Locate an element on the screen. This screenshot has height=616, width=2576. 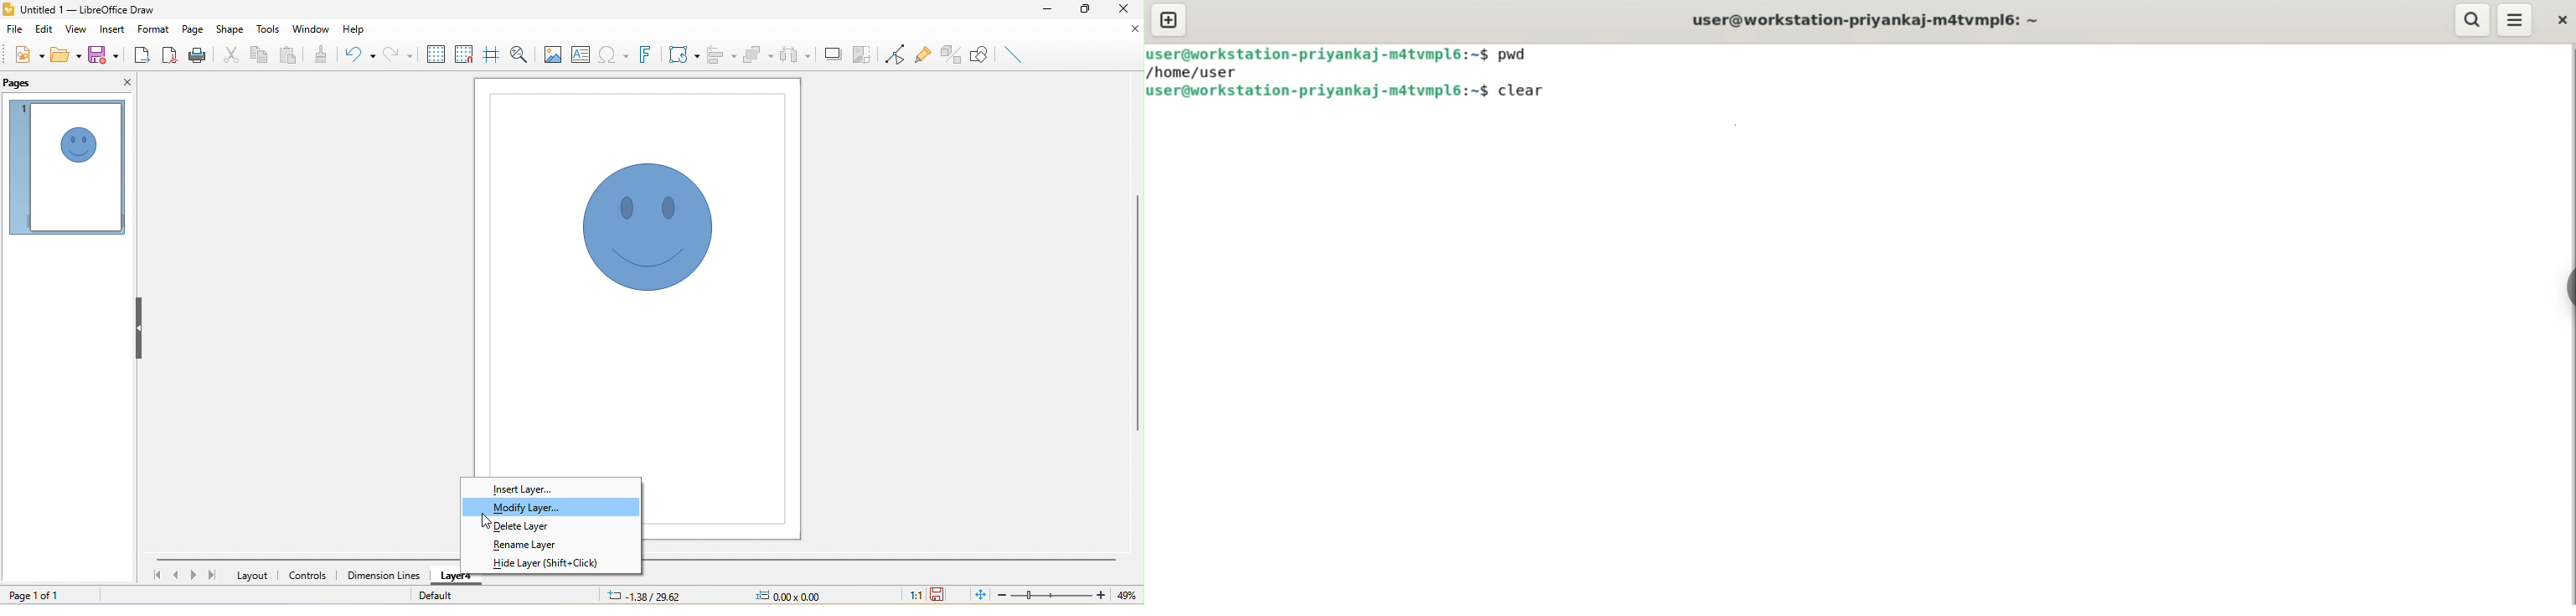
file is located at coordinates (15, 32).